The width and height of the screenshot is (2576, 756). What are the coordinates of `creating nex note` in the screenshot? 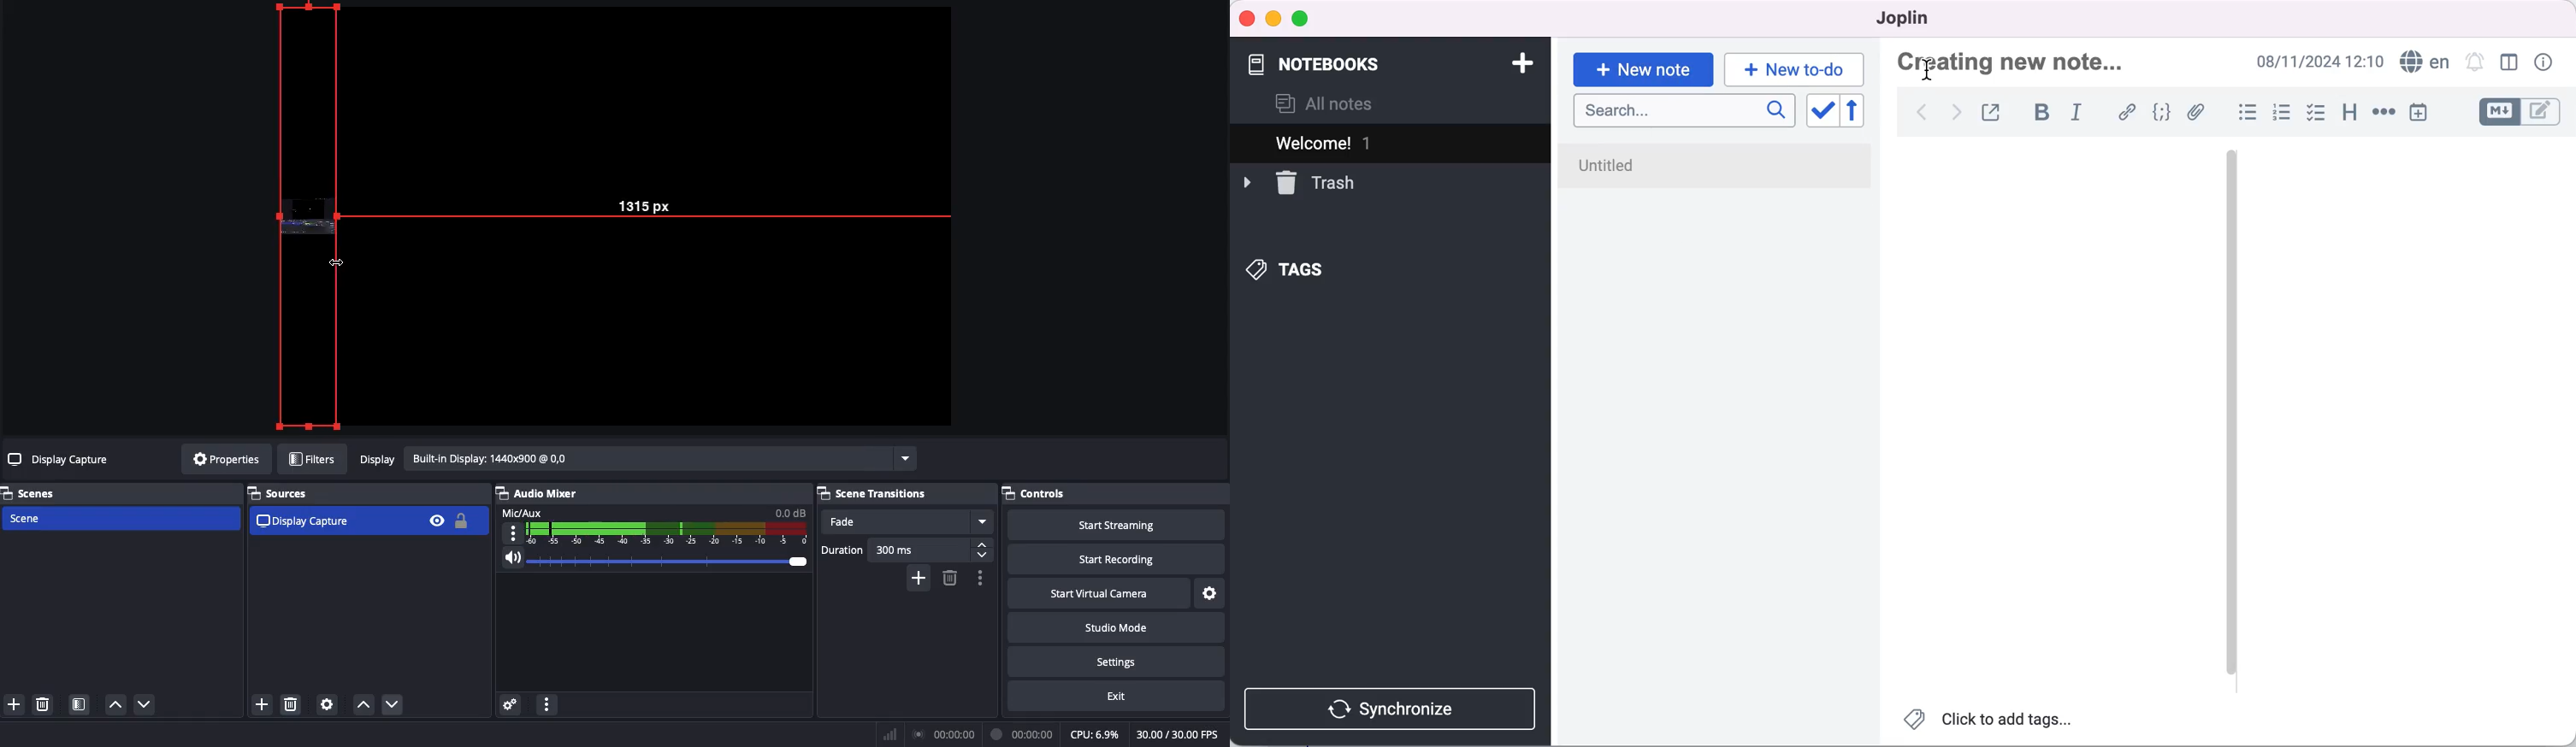 It's located at (2020, 64).